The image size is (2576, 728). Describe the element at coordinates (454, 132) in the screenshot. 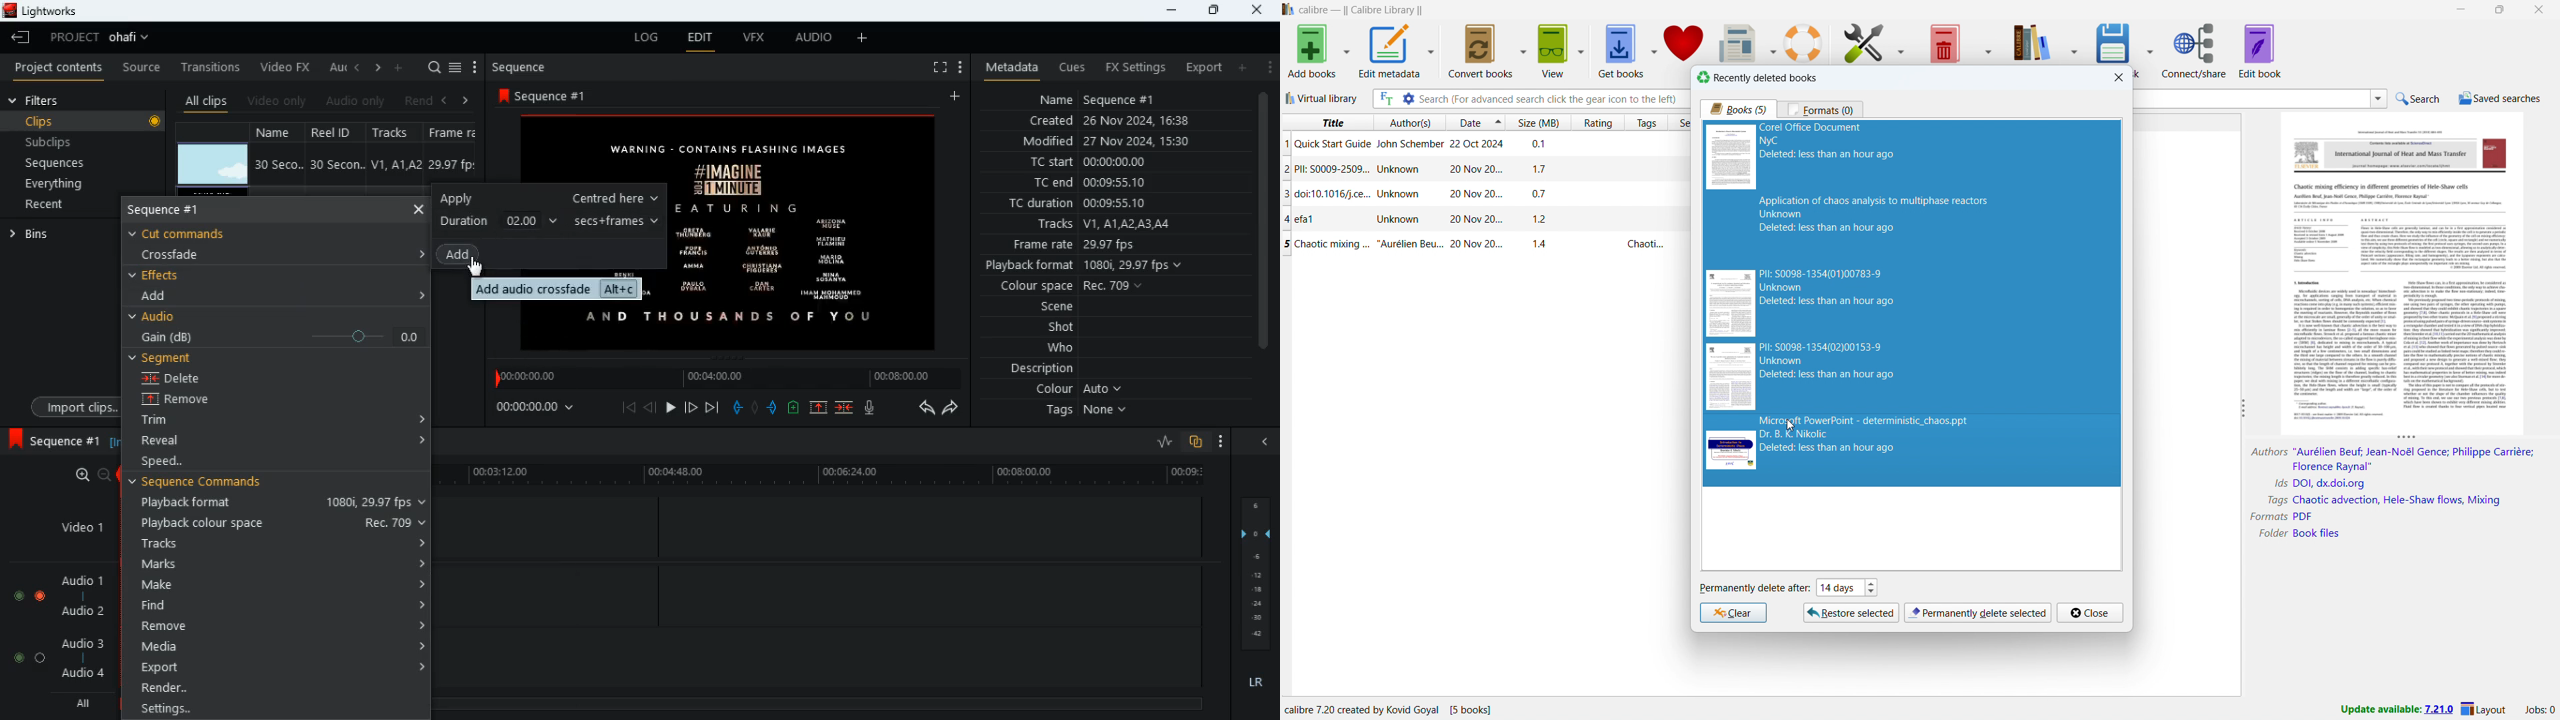

I see `fps` at that location.